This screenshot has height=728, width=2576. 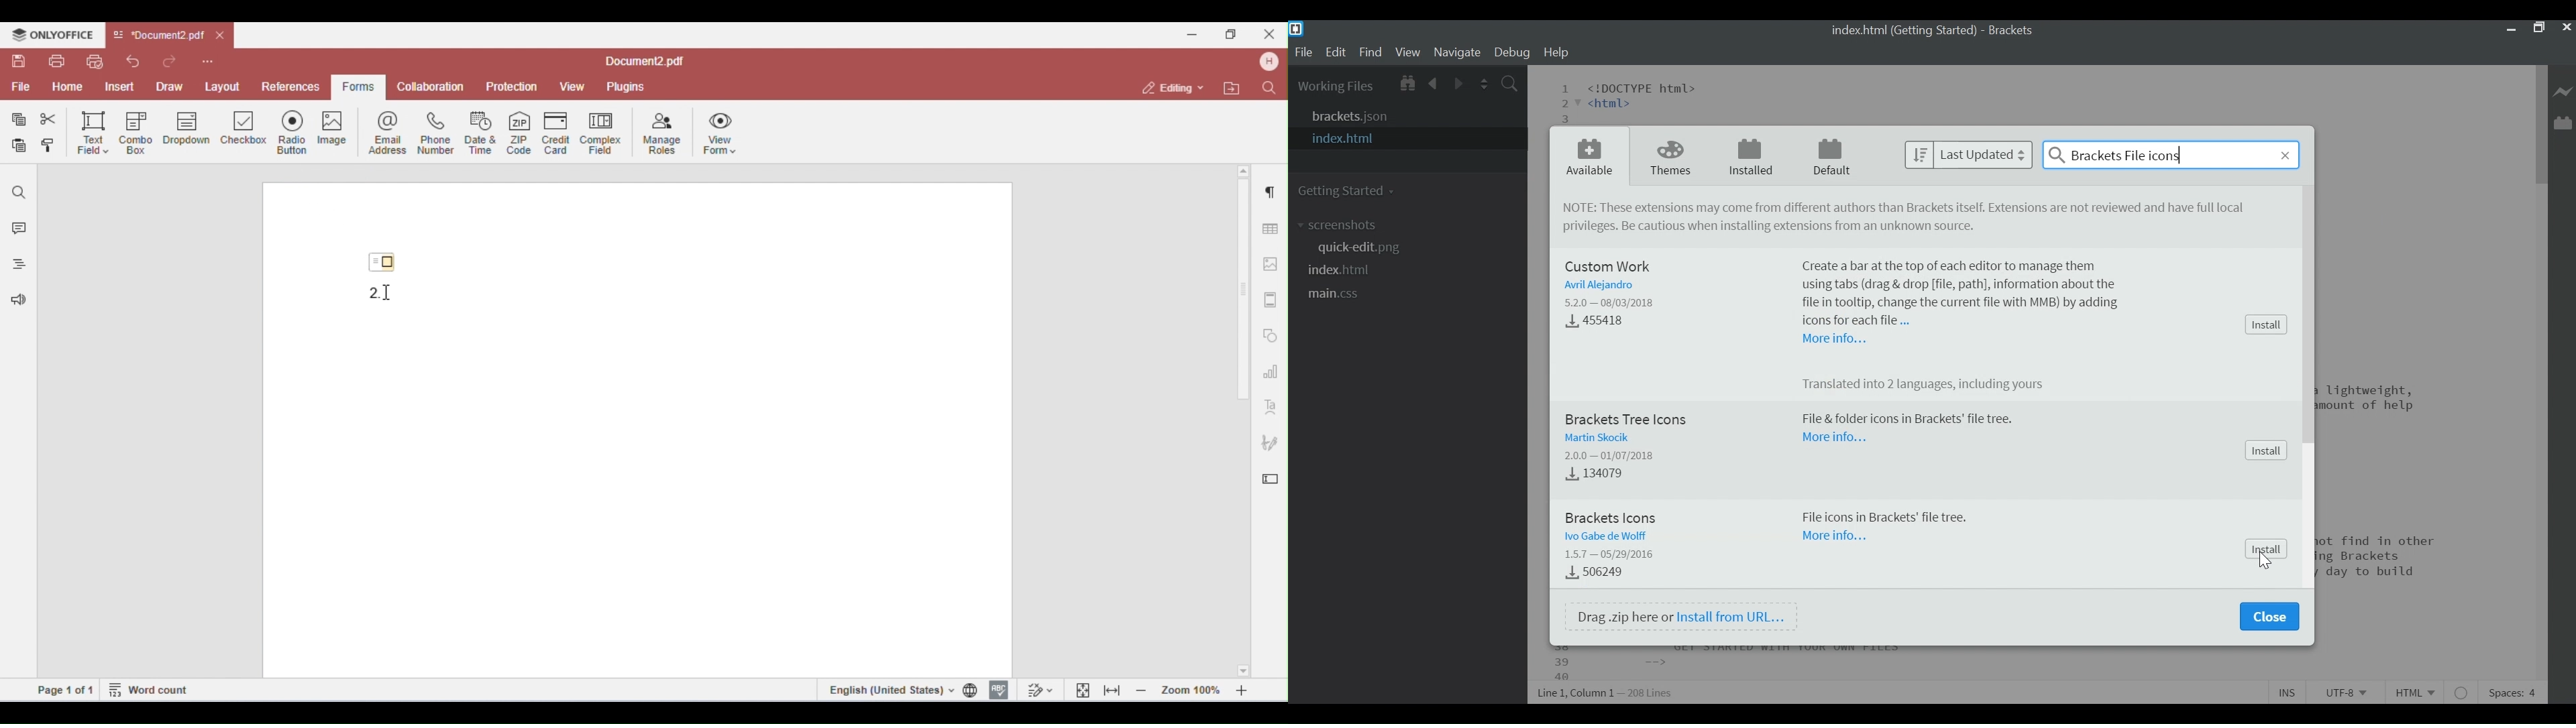 What do you see at coordinates (1404, 138) in the screenshot?
I see `index.html` at bounding box center [1404, 138].